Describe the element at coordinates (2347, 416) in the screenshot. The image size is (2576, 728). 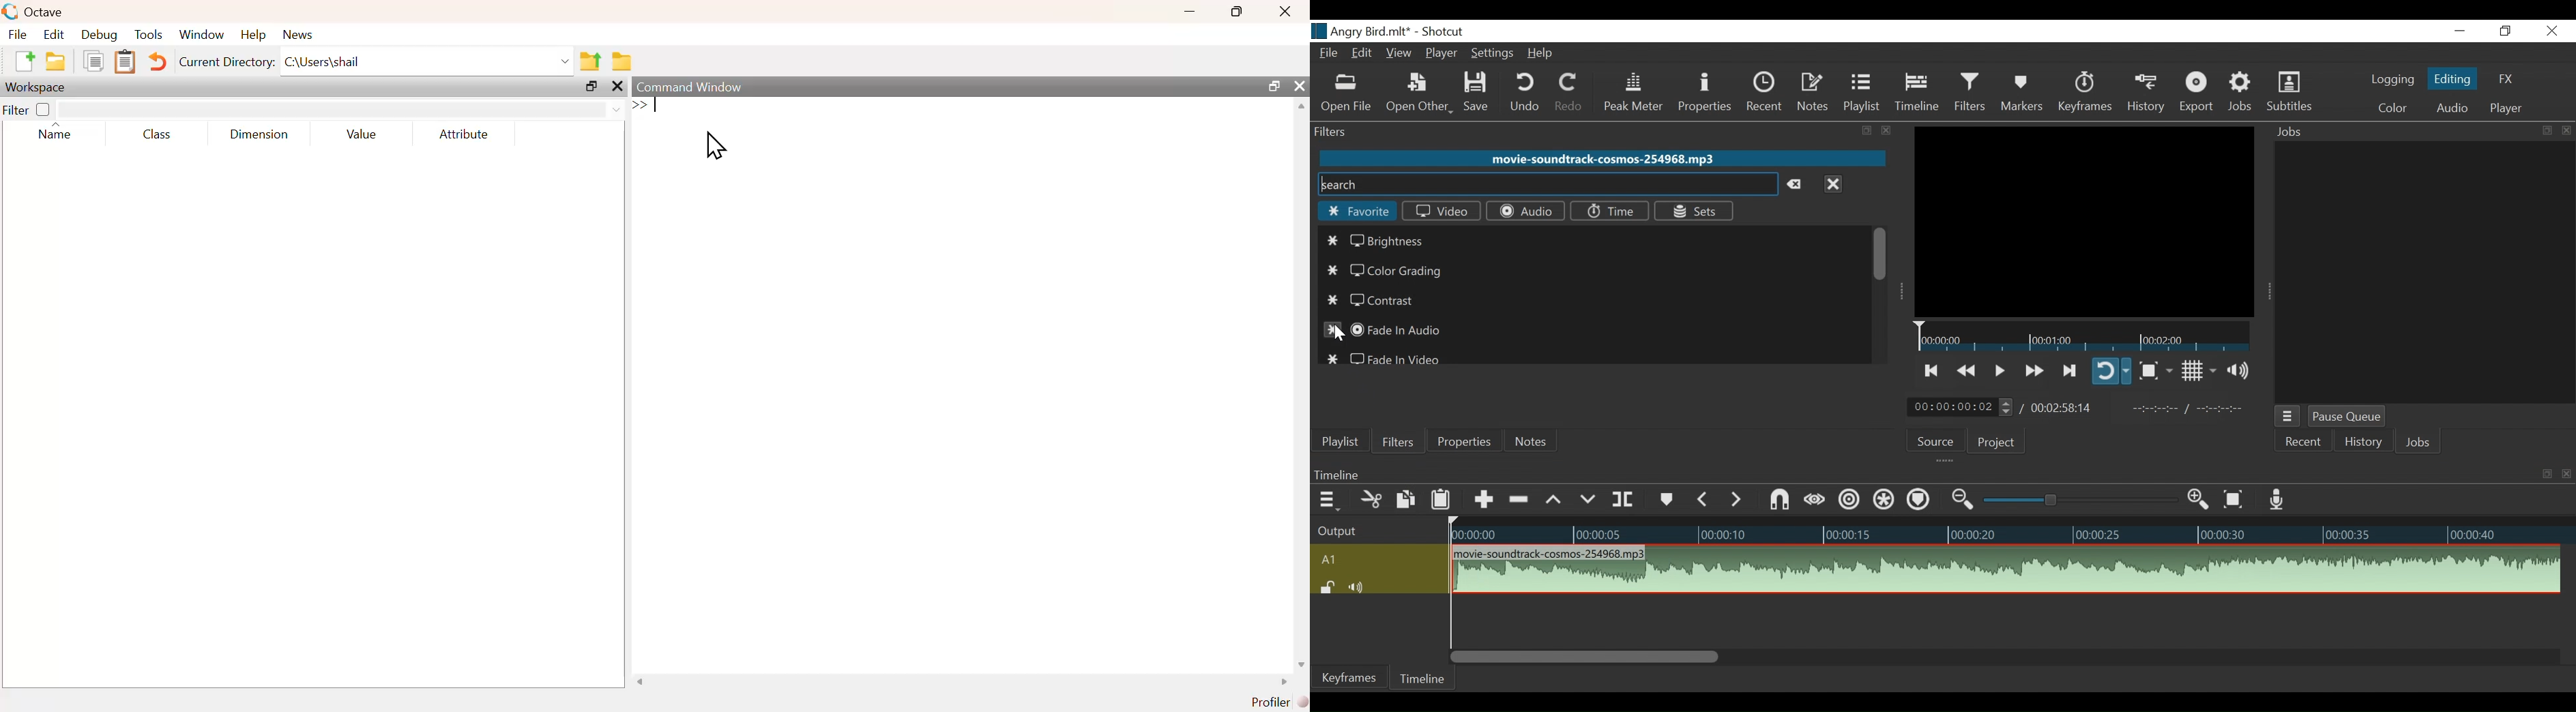
I see `Pause Queue` at that location.